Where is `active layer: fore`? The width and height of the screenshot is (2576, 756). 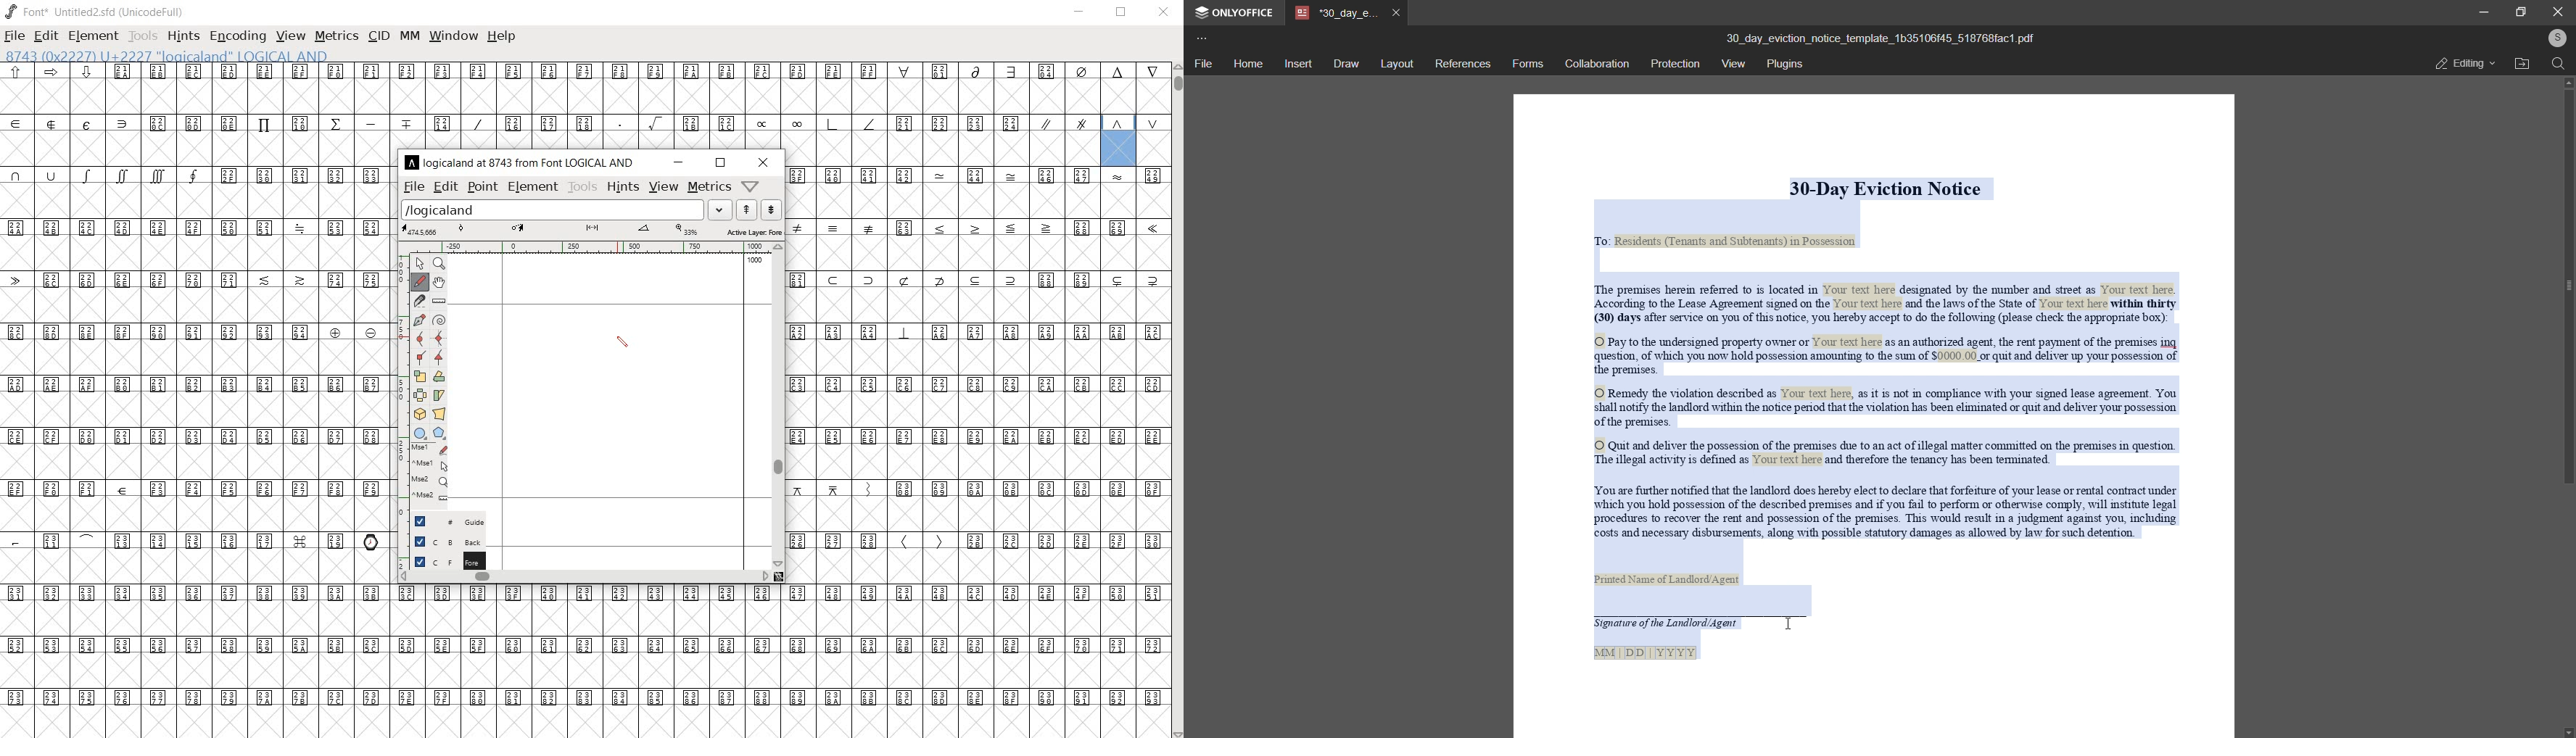
active layer: fore is located at coordinates (593, 230).